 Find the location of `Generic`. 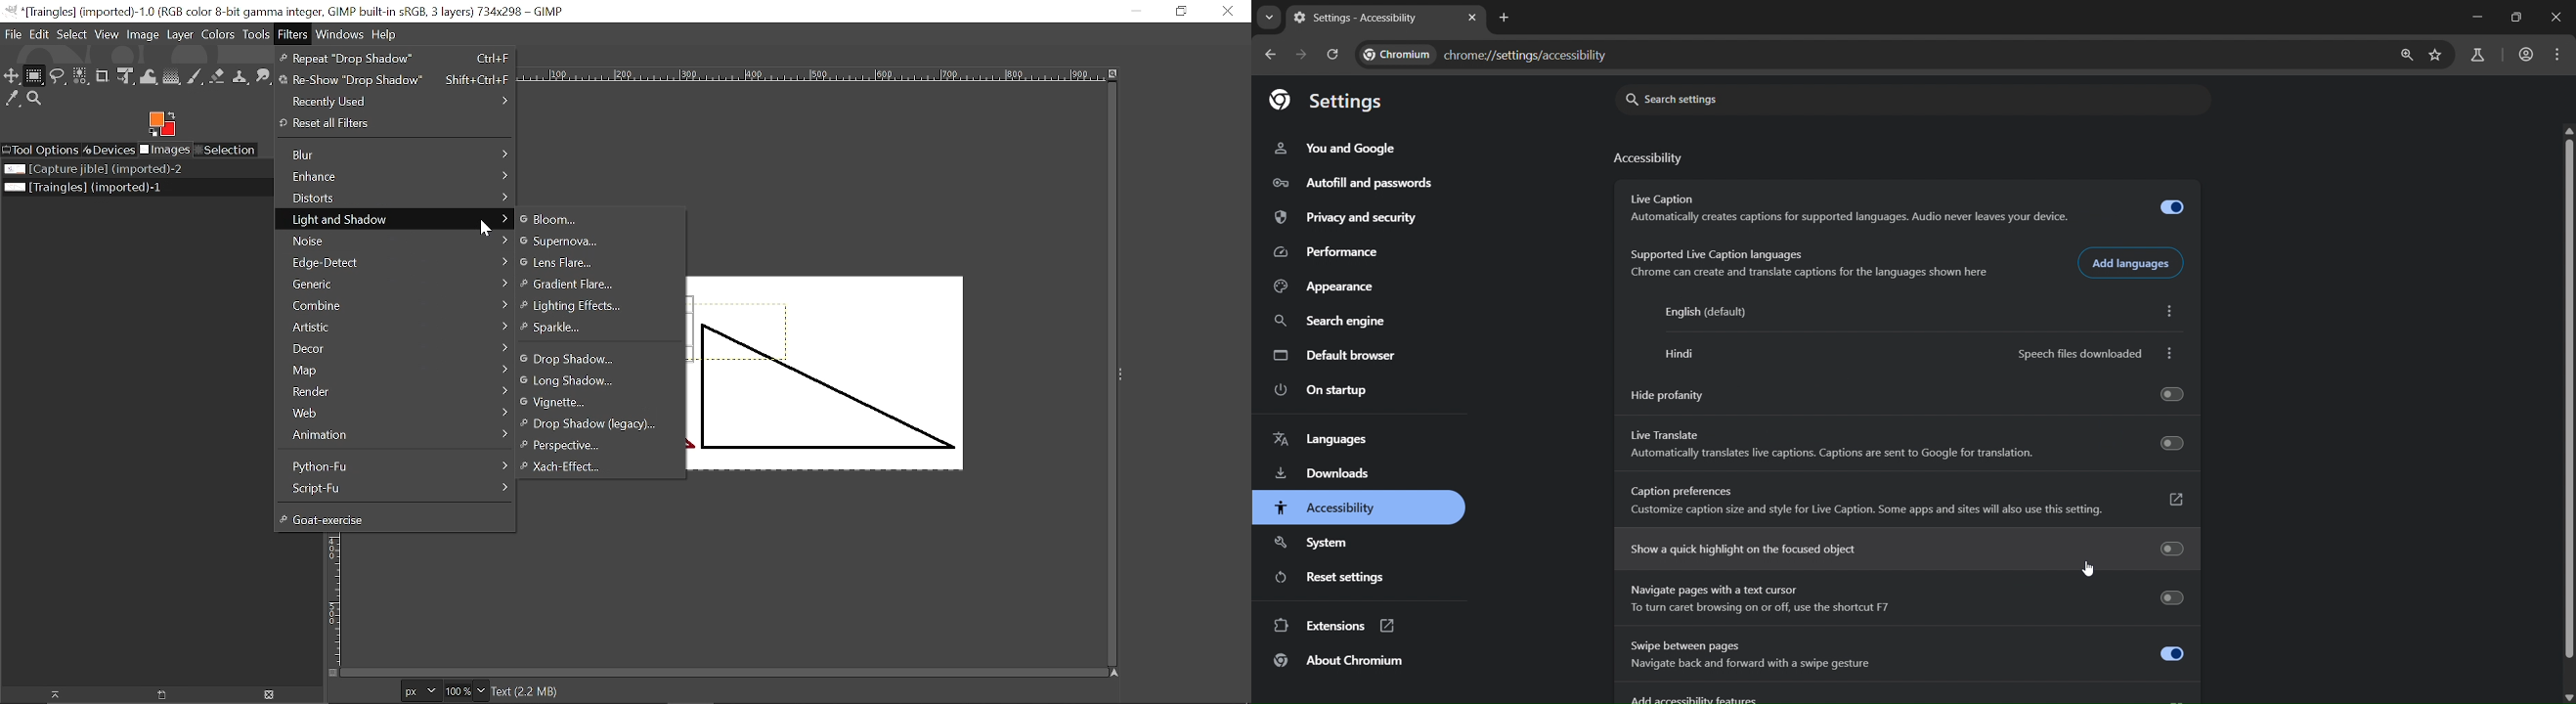

Generic is located at coordinates (400, 284).